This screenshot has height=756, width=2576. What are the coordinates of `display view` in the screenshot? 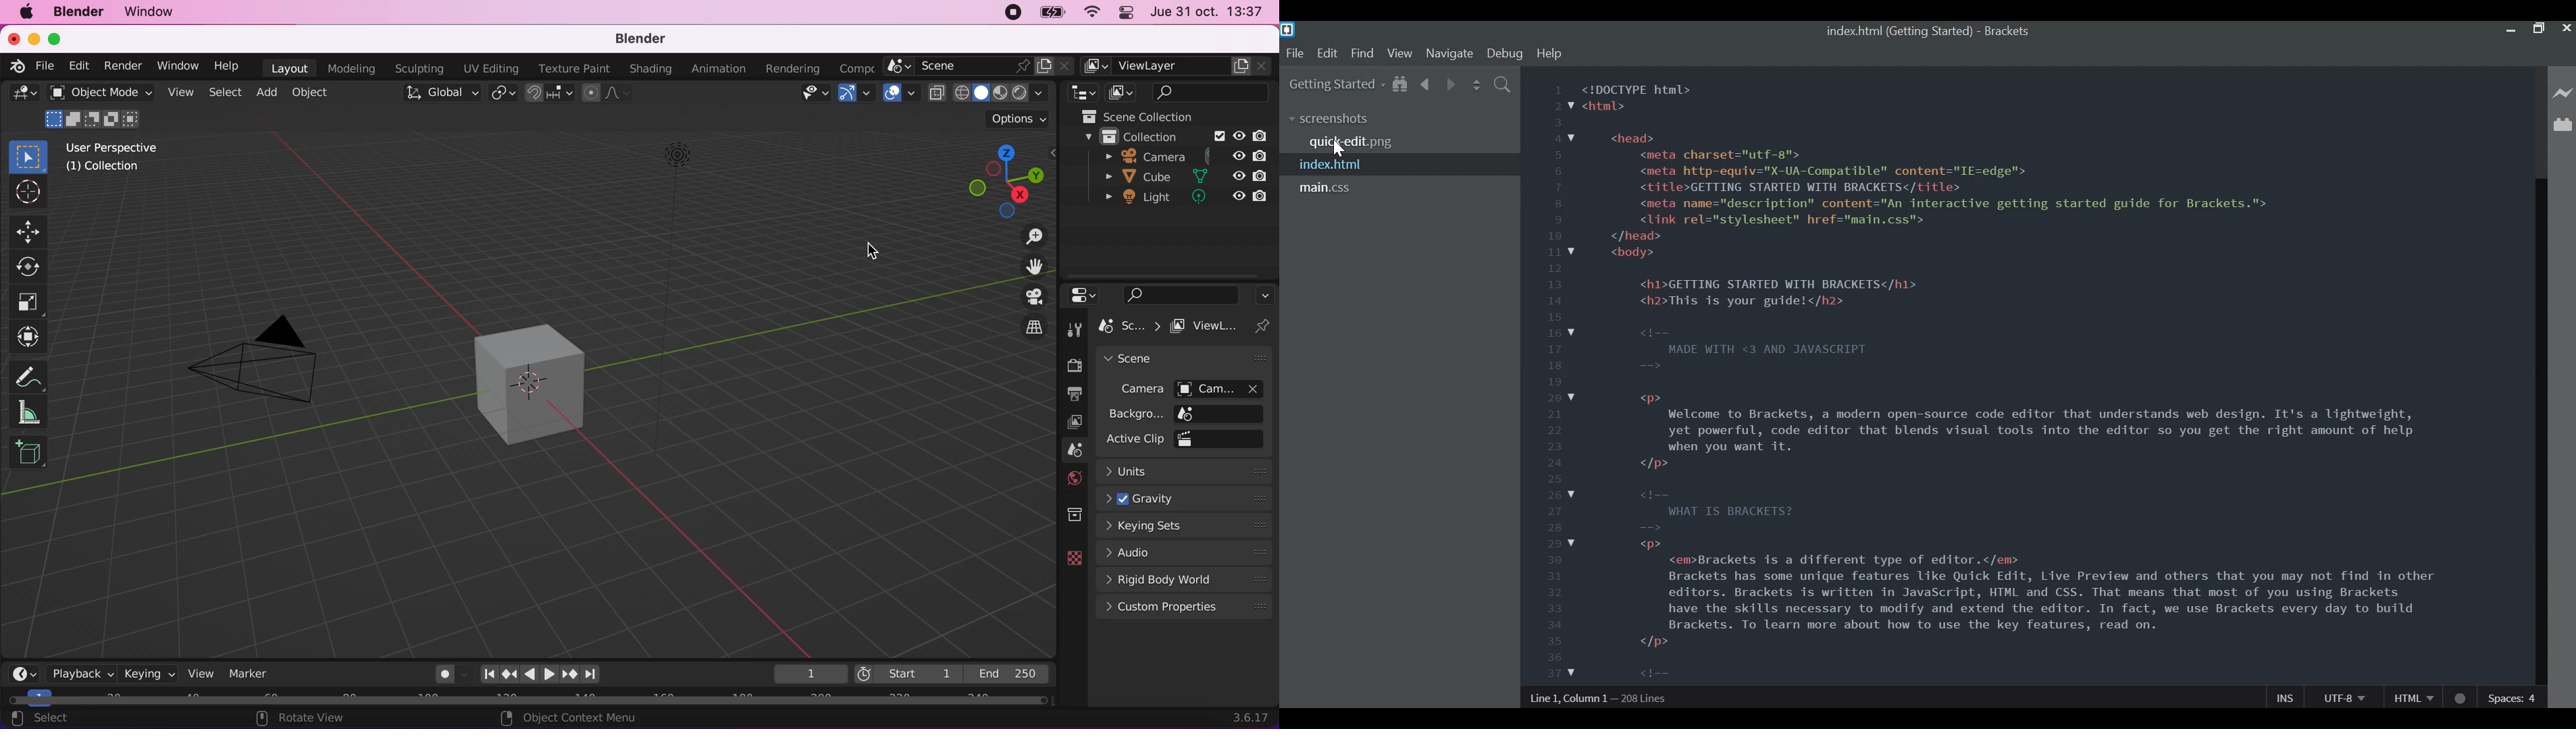 It's located at (1125, 93).